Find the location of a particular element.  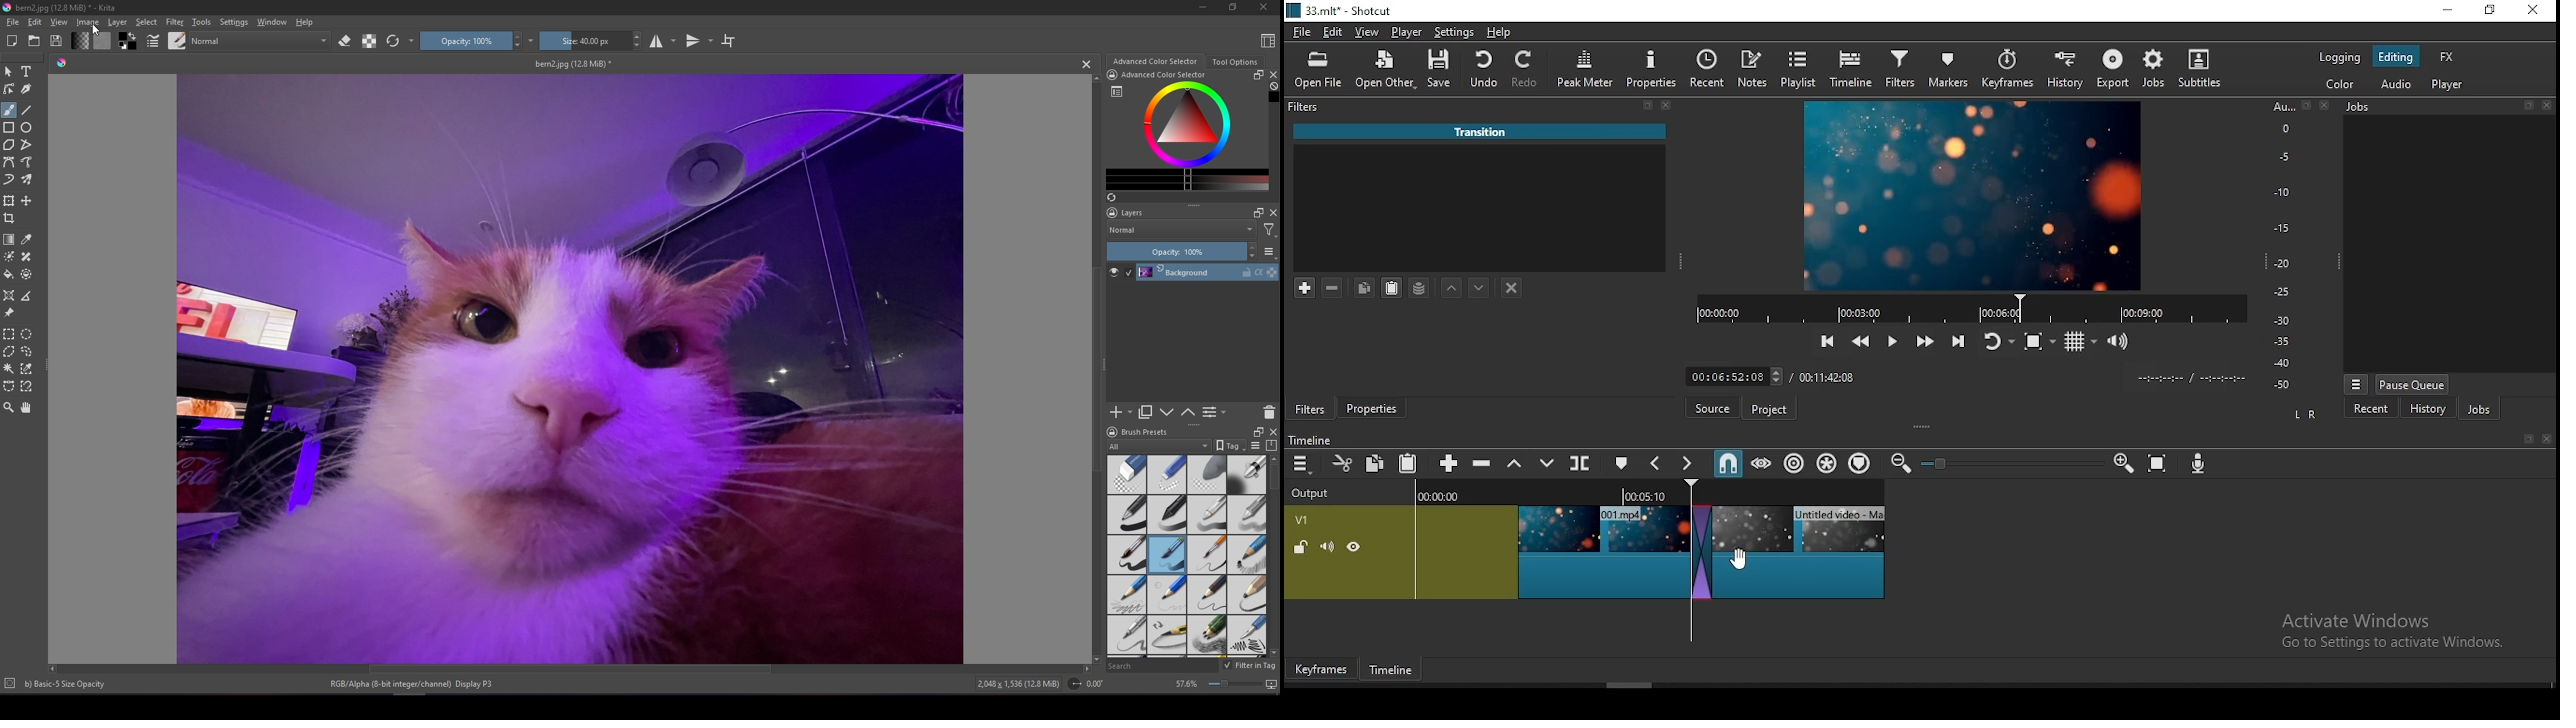

play/pause is located at coordinates (1891, 338).